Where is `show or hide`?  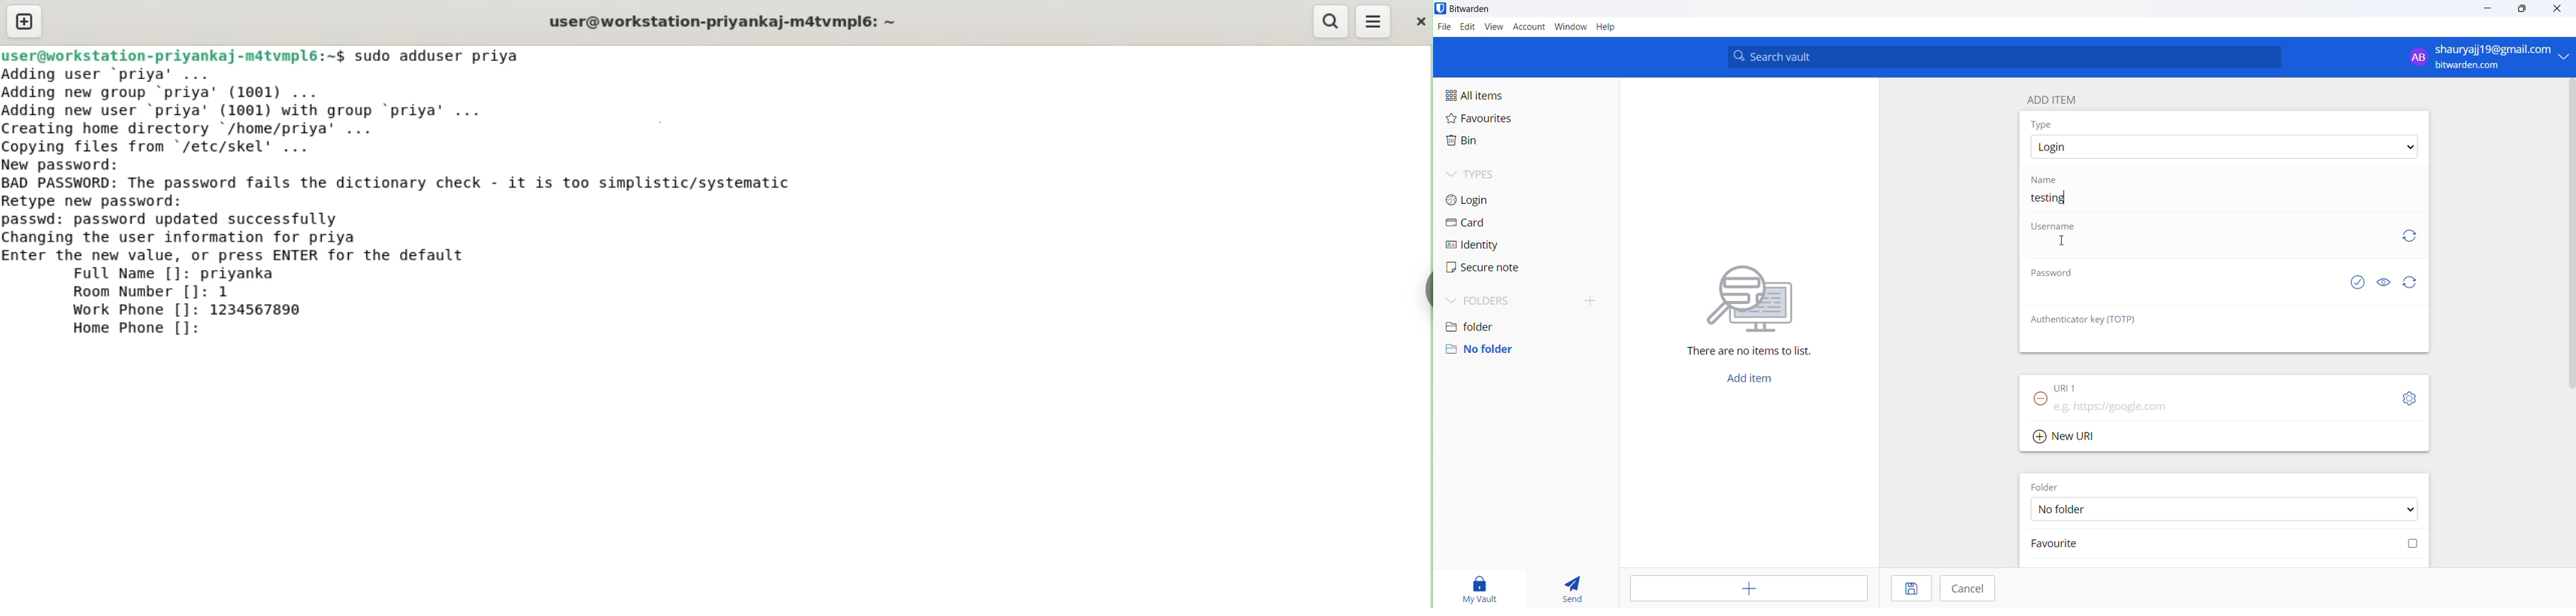 show or hide is located at coordinates (2387, 280).